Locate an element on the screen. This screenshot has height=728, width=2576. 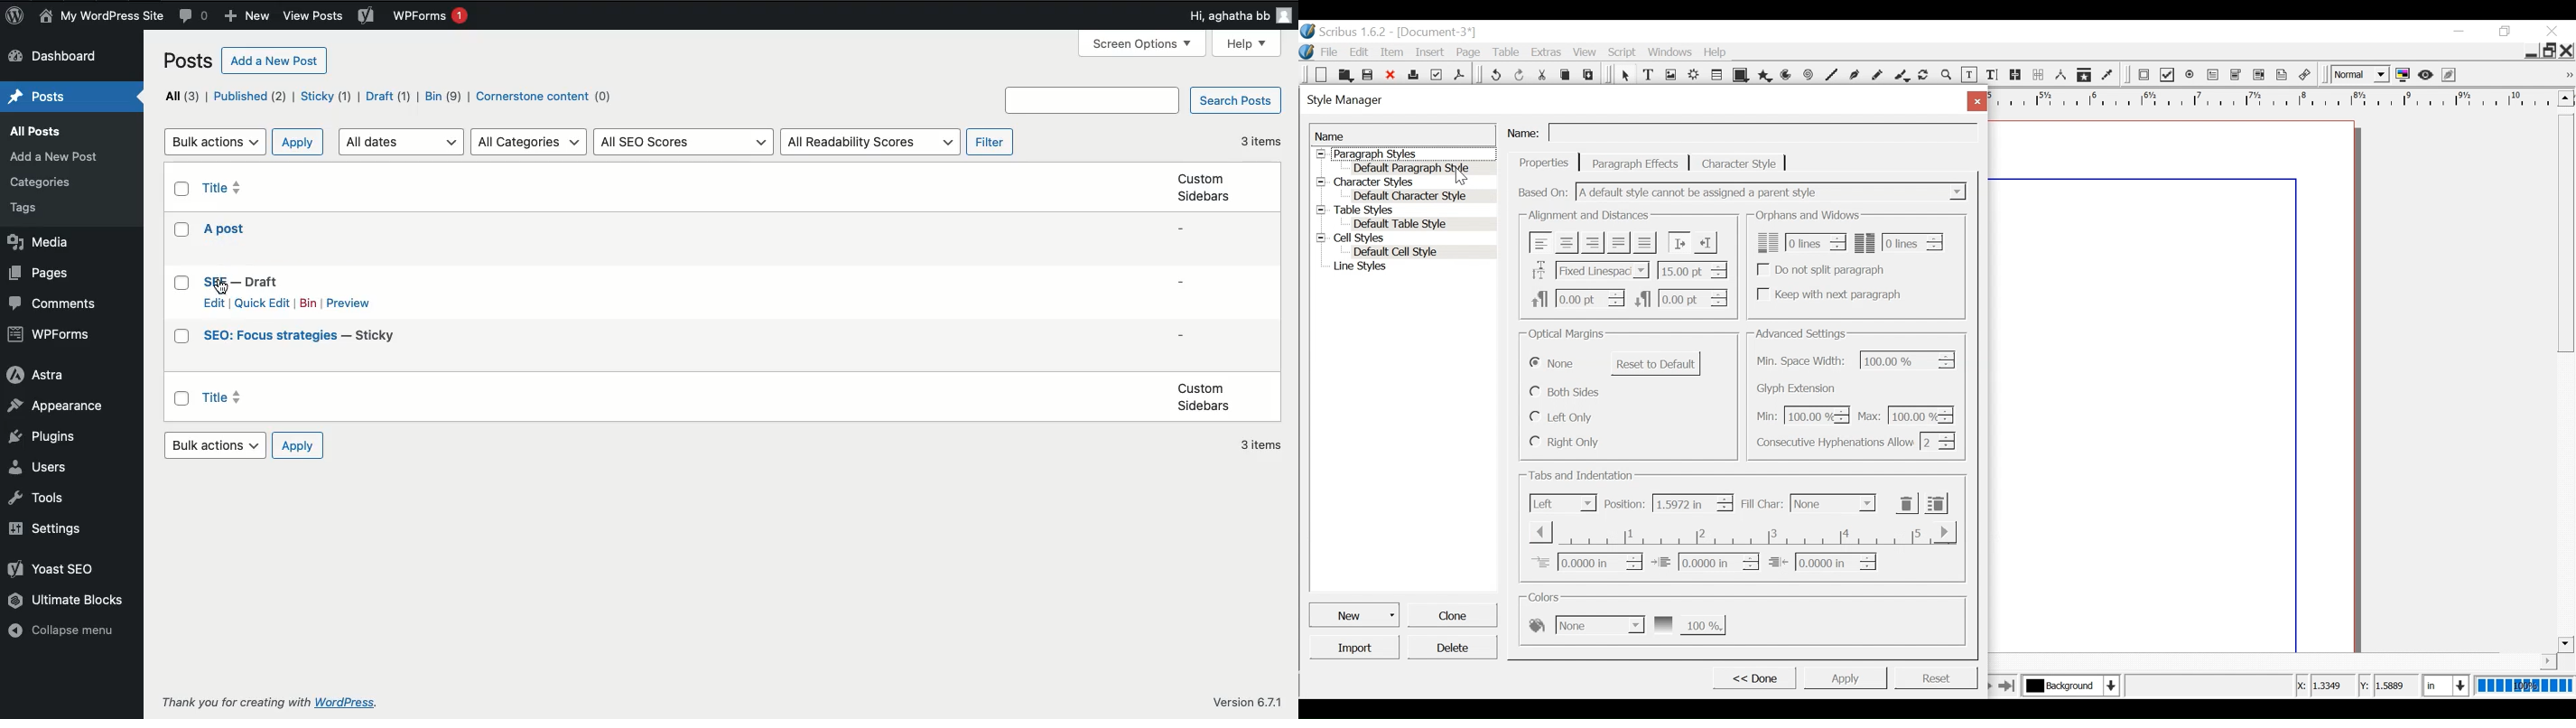
Reset is located at coordinates (1936, 676).